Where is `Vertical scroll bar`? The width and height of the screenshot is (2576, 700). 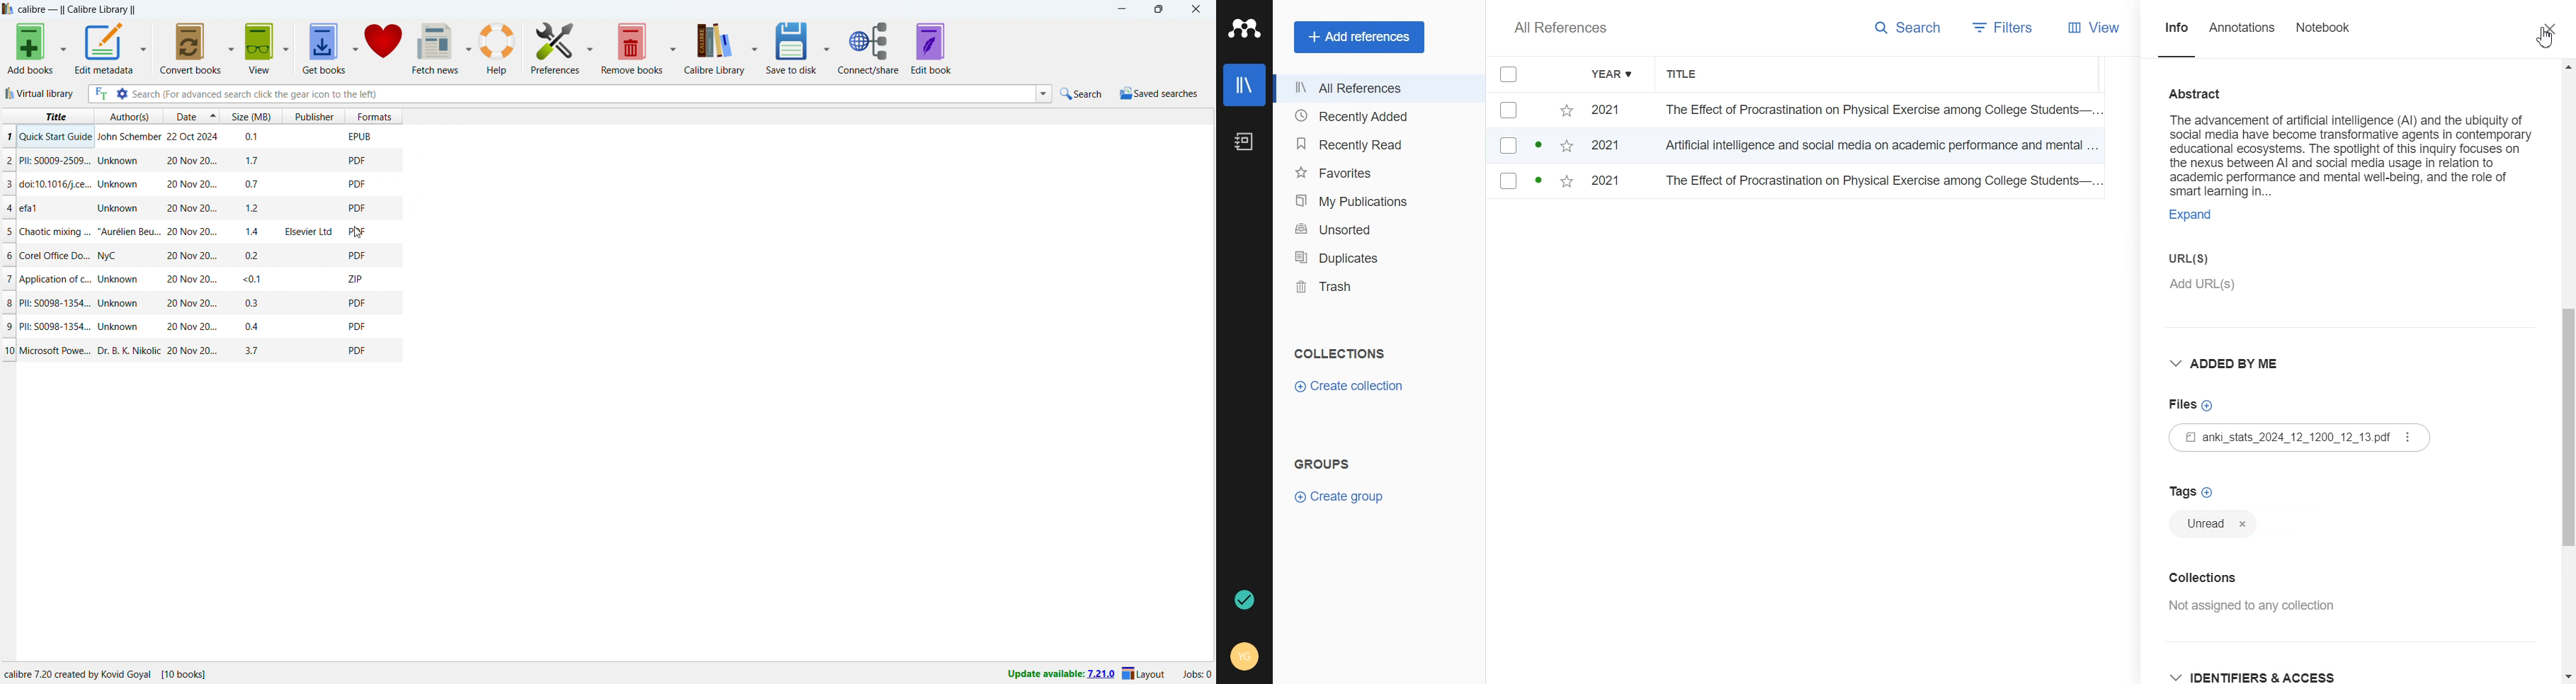
Vertical scroll bar is located at coordinates (2568, 370).